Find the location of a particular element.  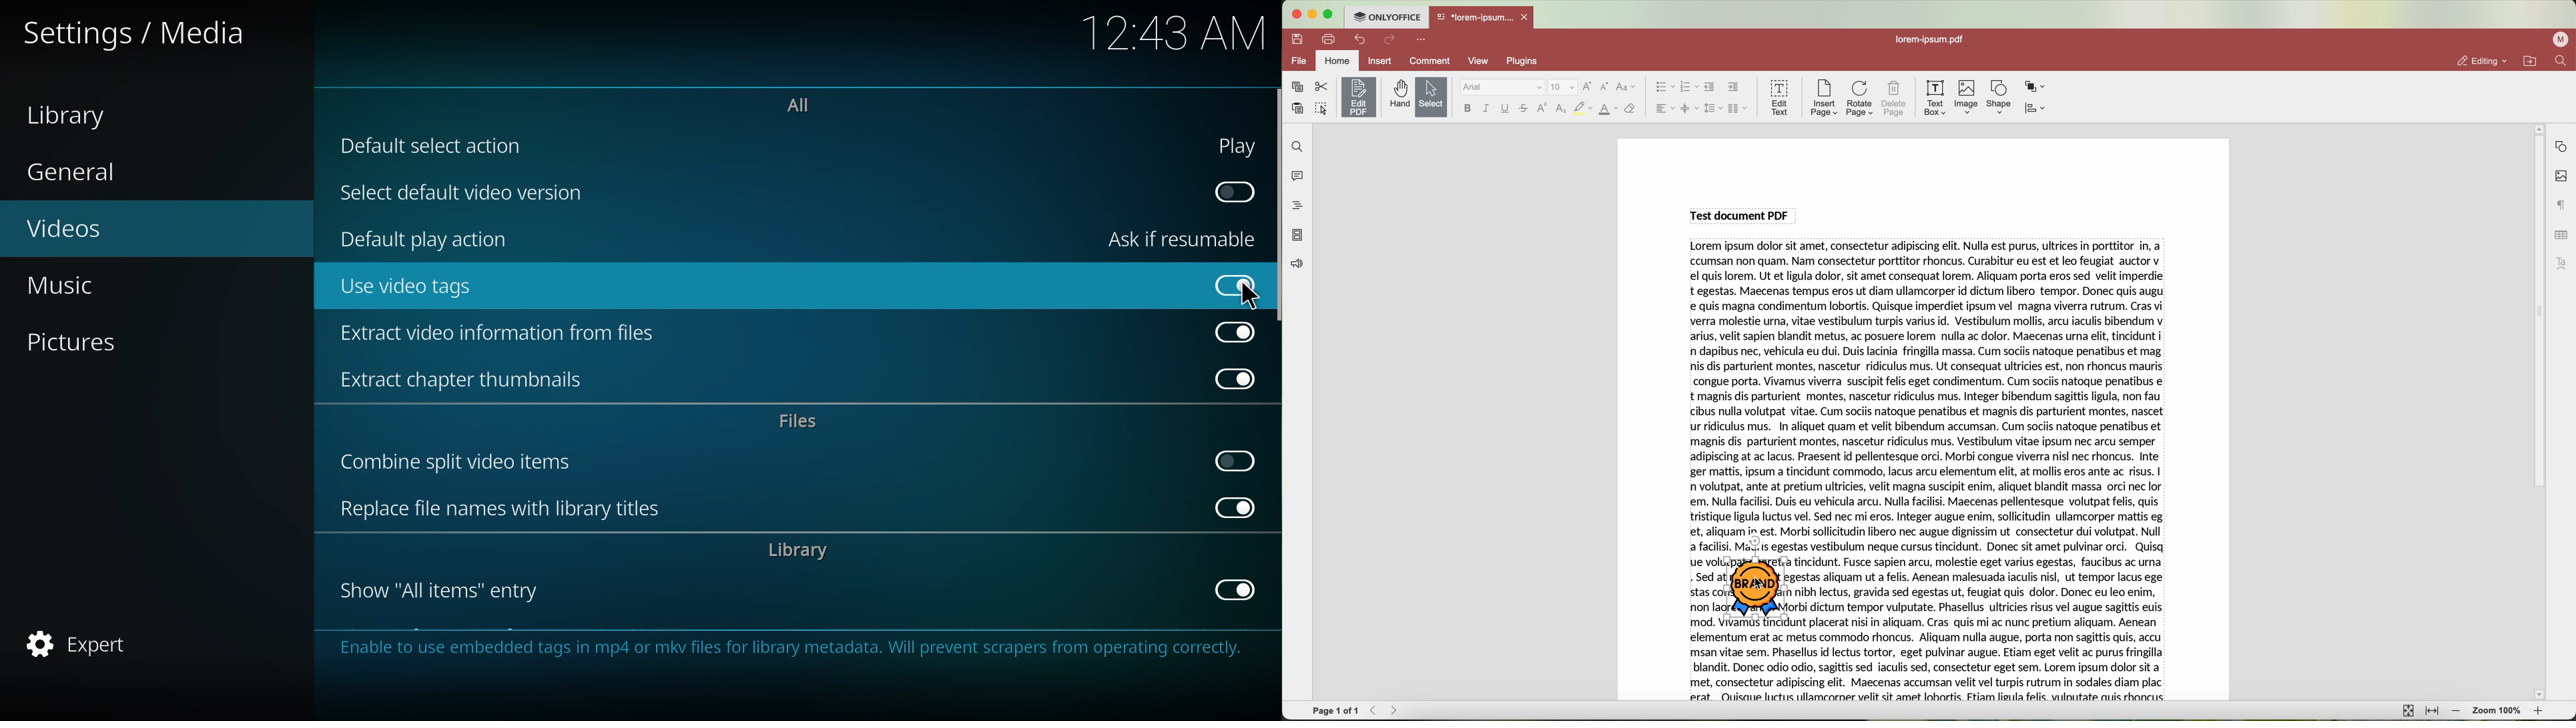

ONLYOFFICE is located at coordinates (1386, 15).